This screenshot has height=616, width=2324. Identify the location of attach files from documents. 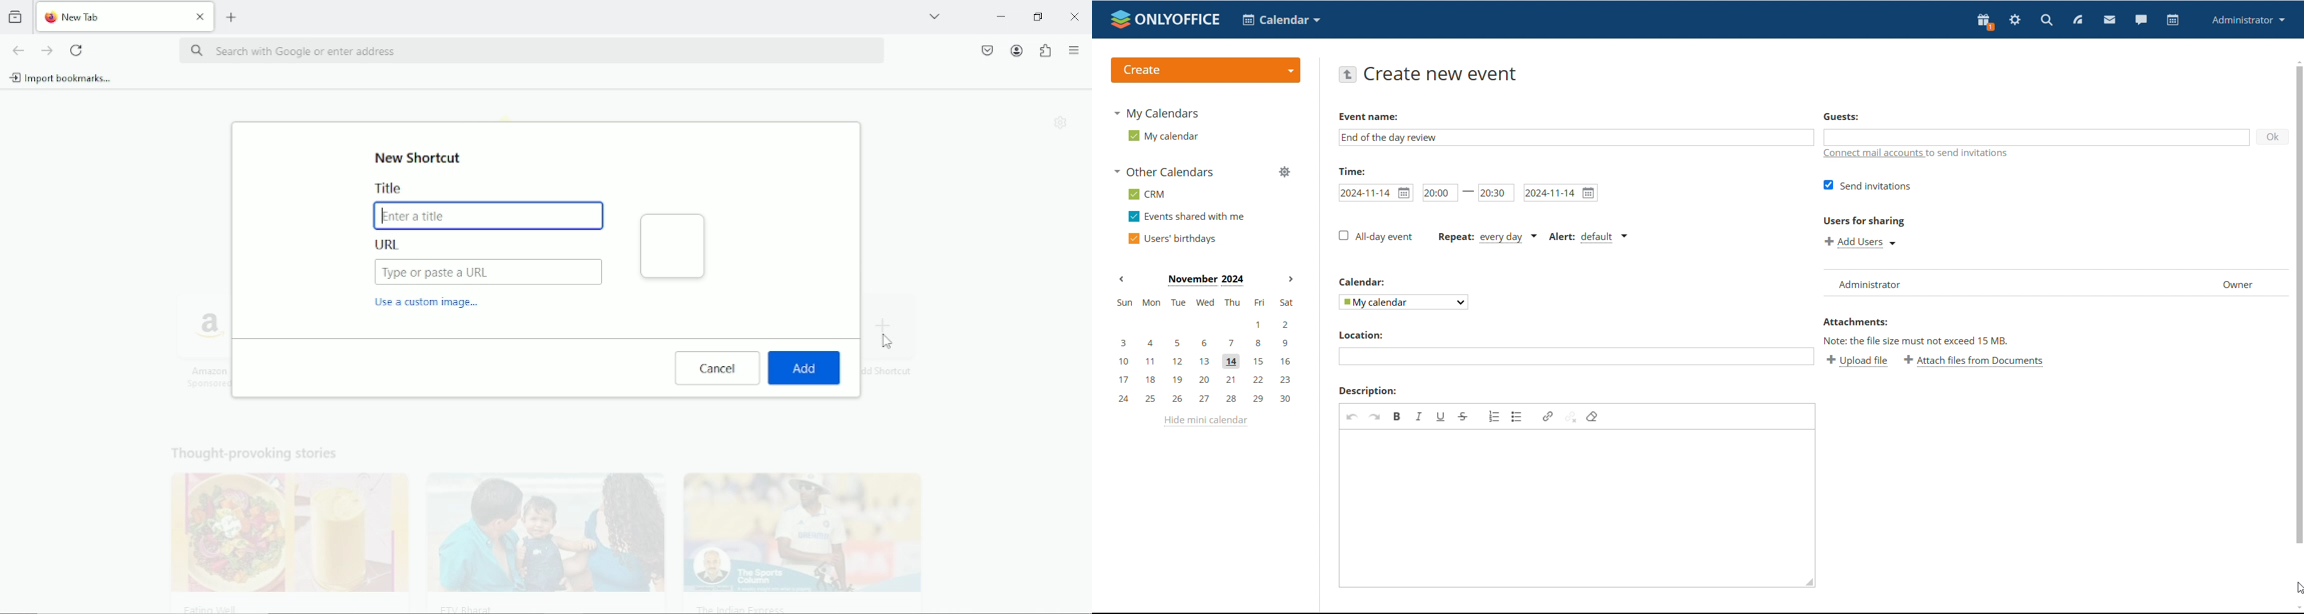
(1975, 361).